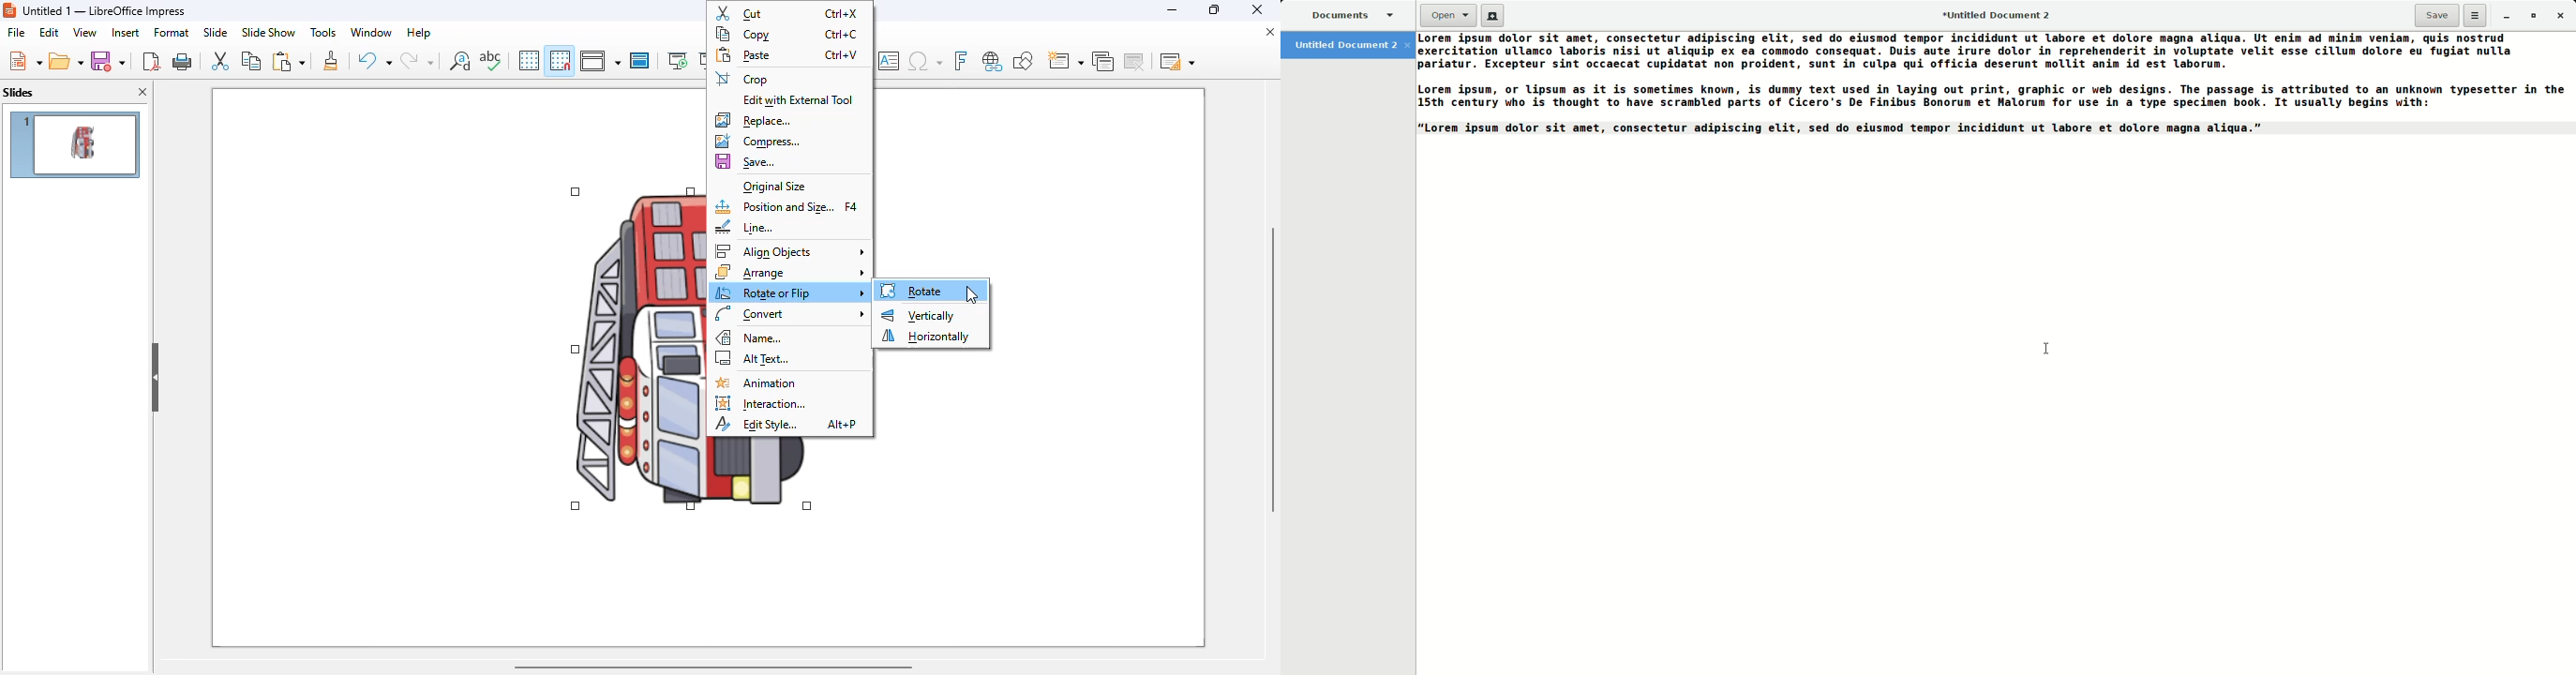 Image resolution: width=2576 pixels, height=700 pixels. What do you see at coordinates (747, 161) in the screenshot?
I see `save` at bounding box center [747, 161].